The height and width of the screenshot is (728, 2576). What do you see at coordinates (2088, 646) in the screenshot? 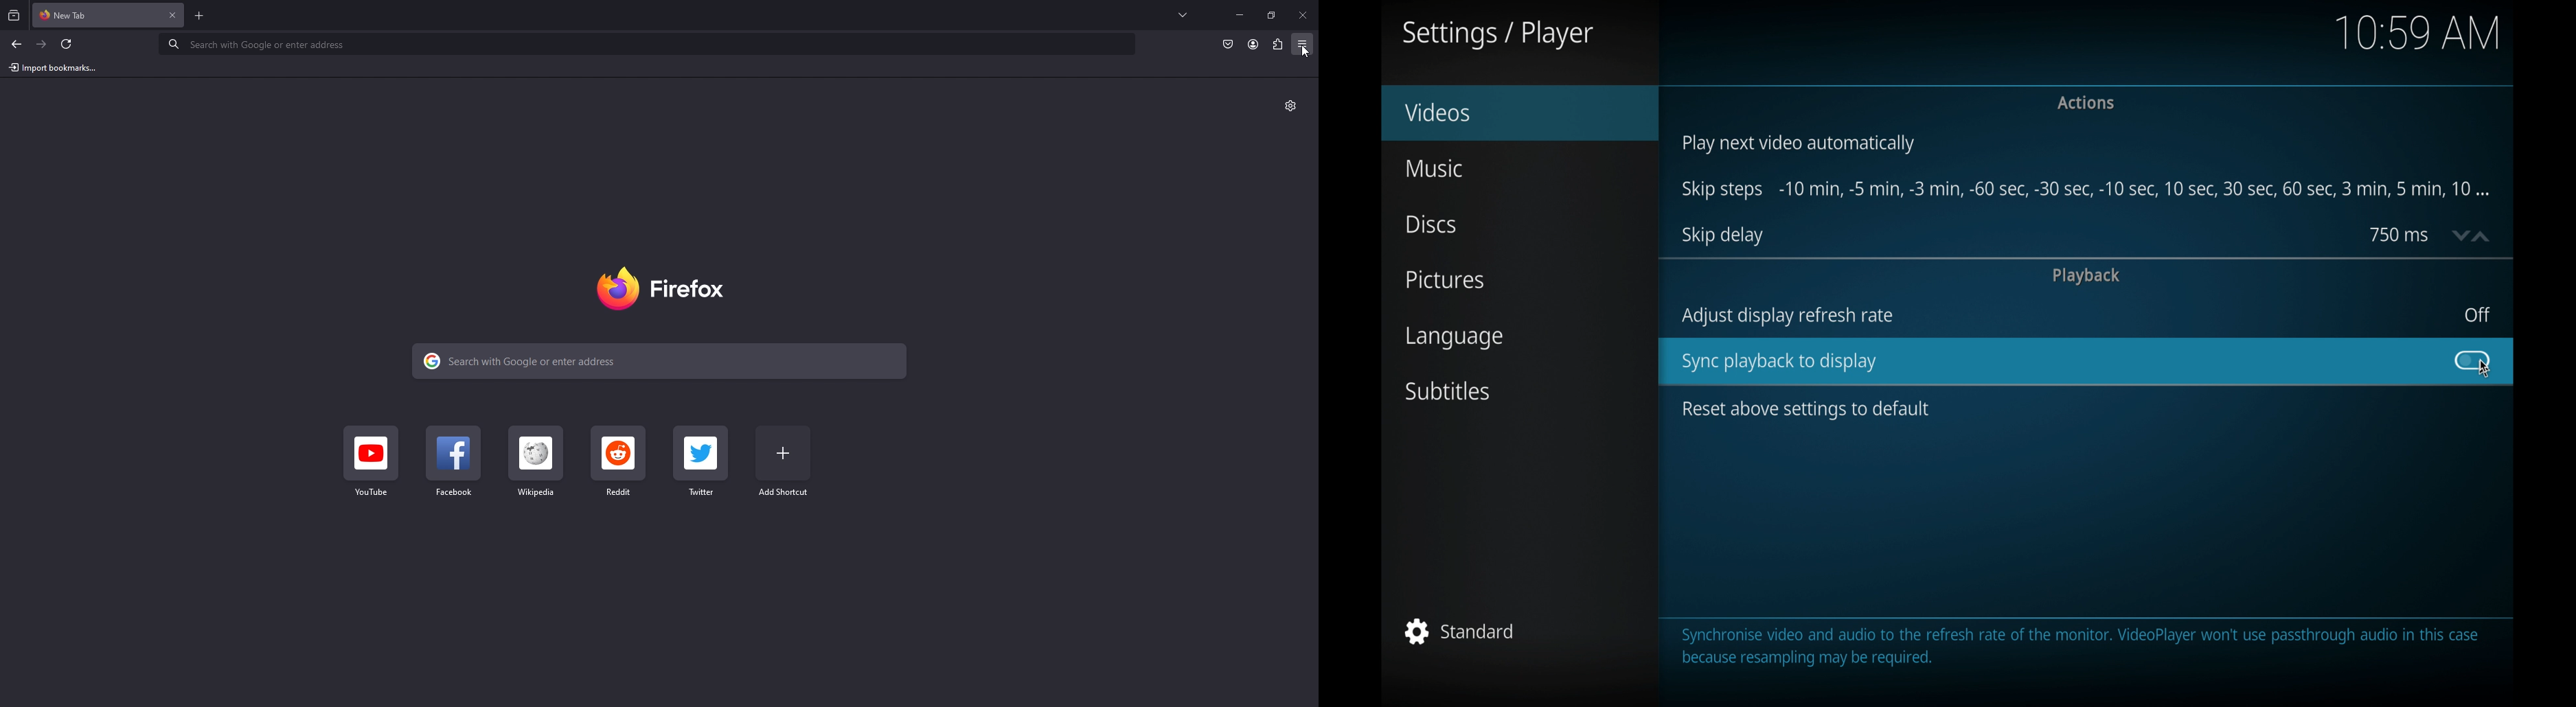
I see `Synchronise video and audio to the refresh rate of the monitor. VideoPlayer won't use passthrough audio in this case
because resampling may be required.` at bounding box center [2088, 646].